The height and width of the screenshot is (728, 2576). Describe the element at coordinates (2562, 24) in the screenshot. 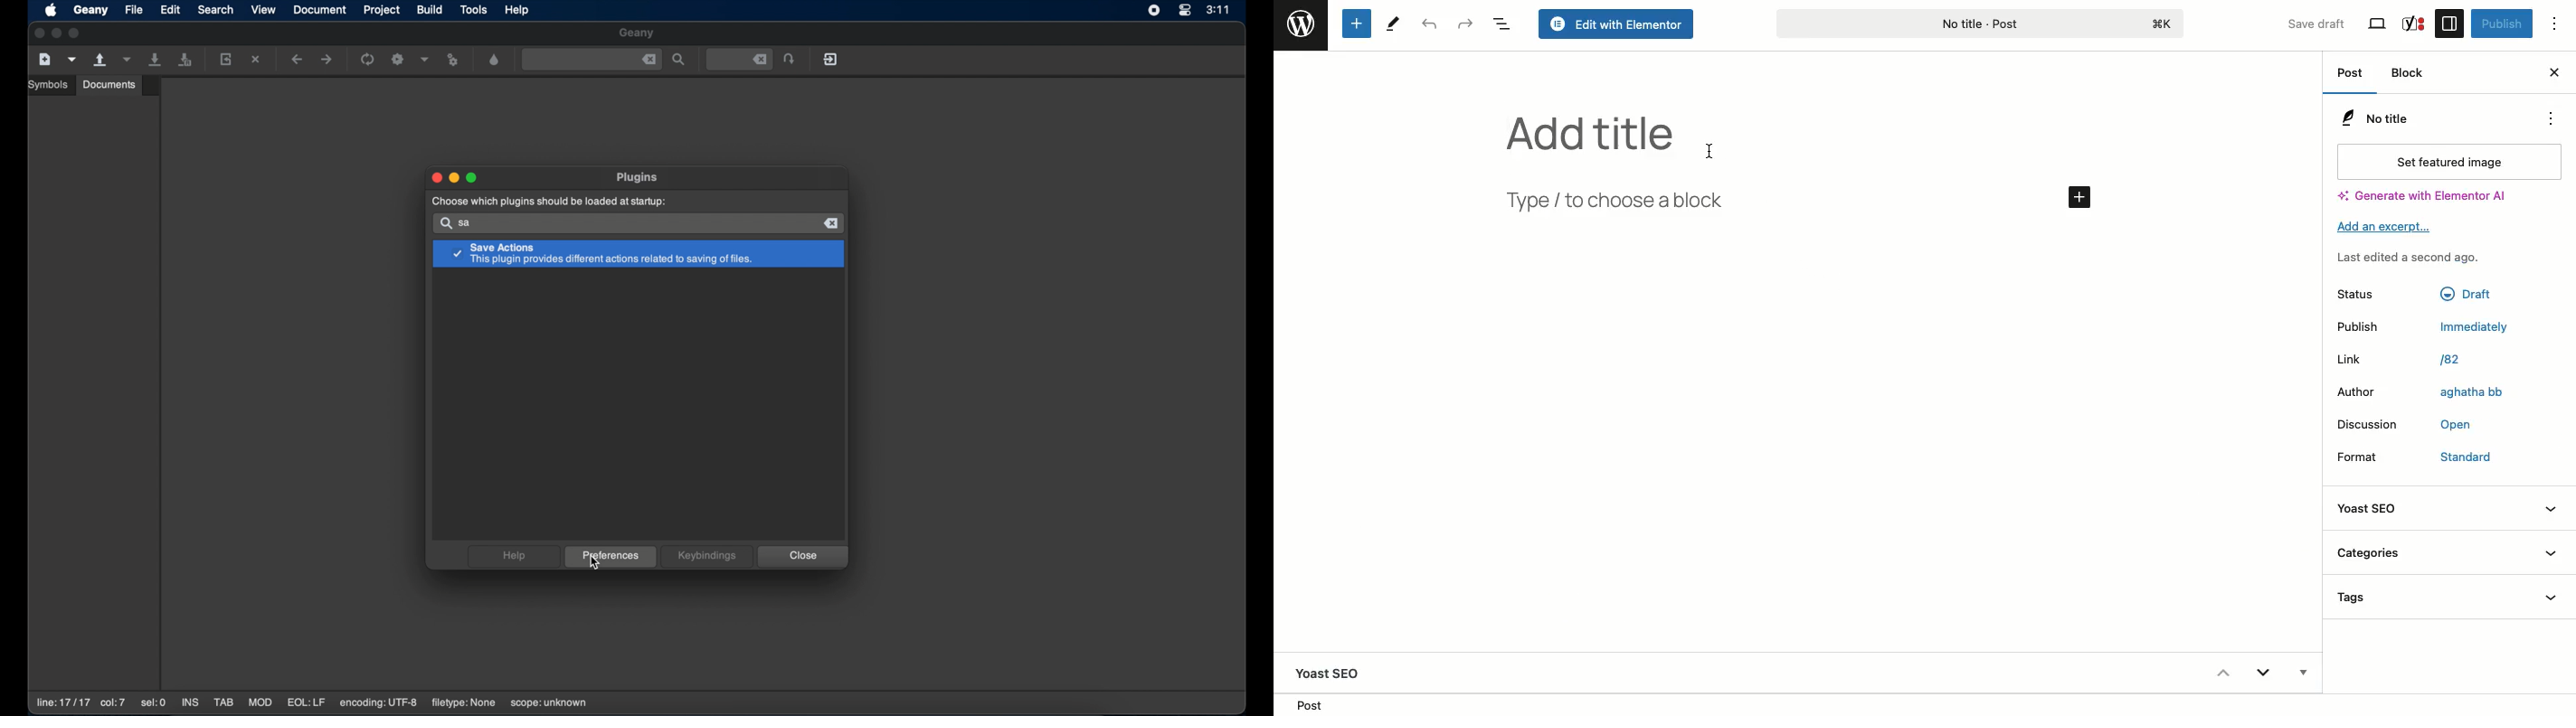

I see `Options` at that location.